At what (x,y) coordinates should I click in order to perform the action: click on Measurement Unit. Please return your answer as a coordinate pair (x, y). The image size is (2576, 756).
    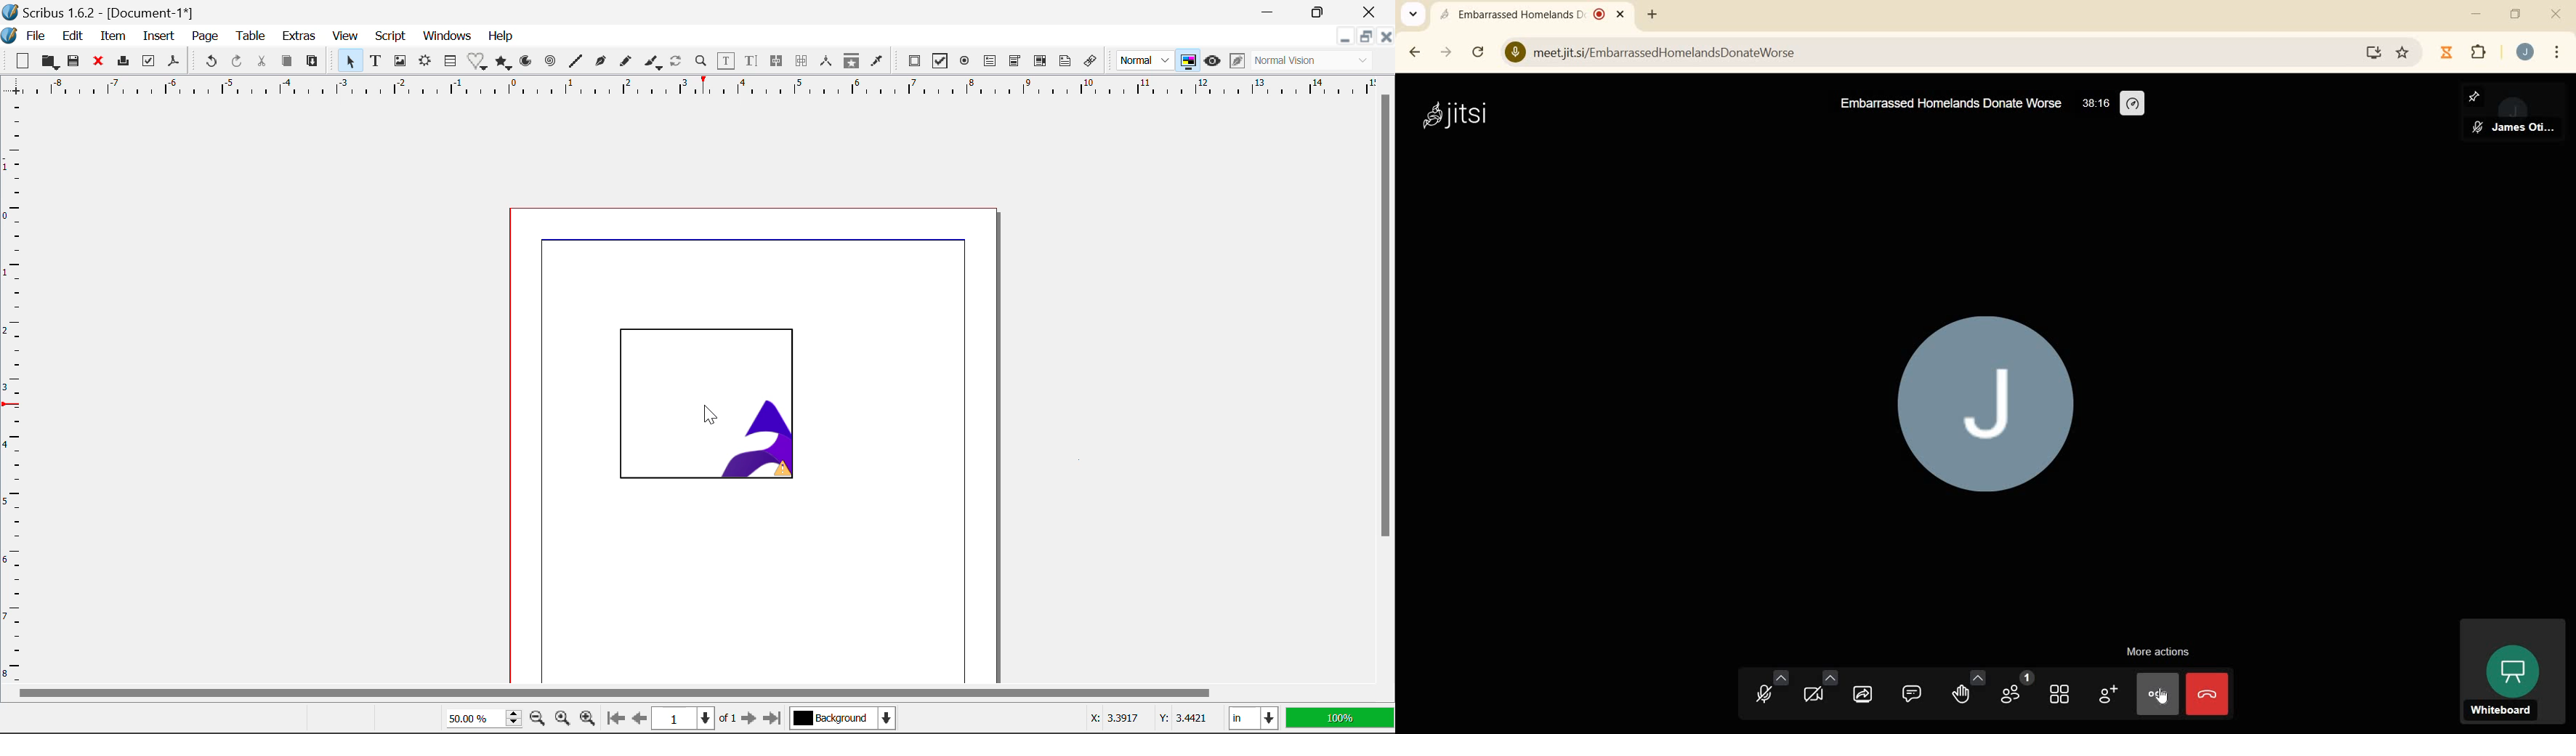
    Looking at the image, I should click on (1251, 717).